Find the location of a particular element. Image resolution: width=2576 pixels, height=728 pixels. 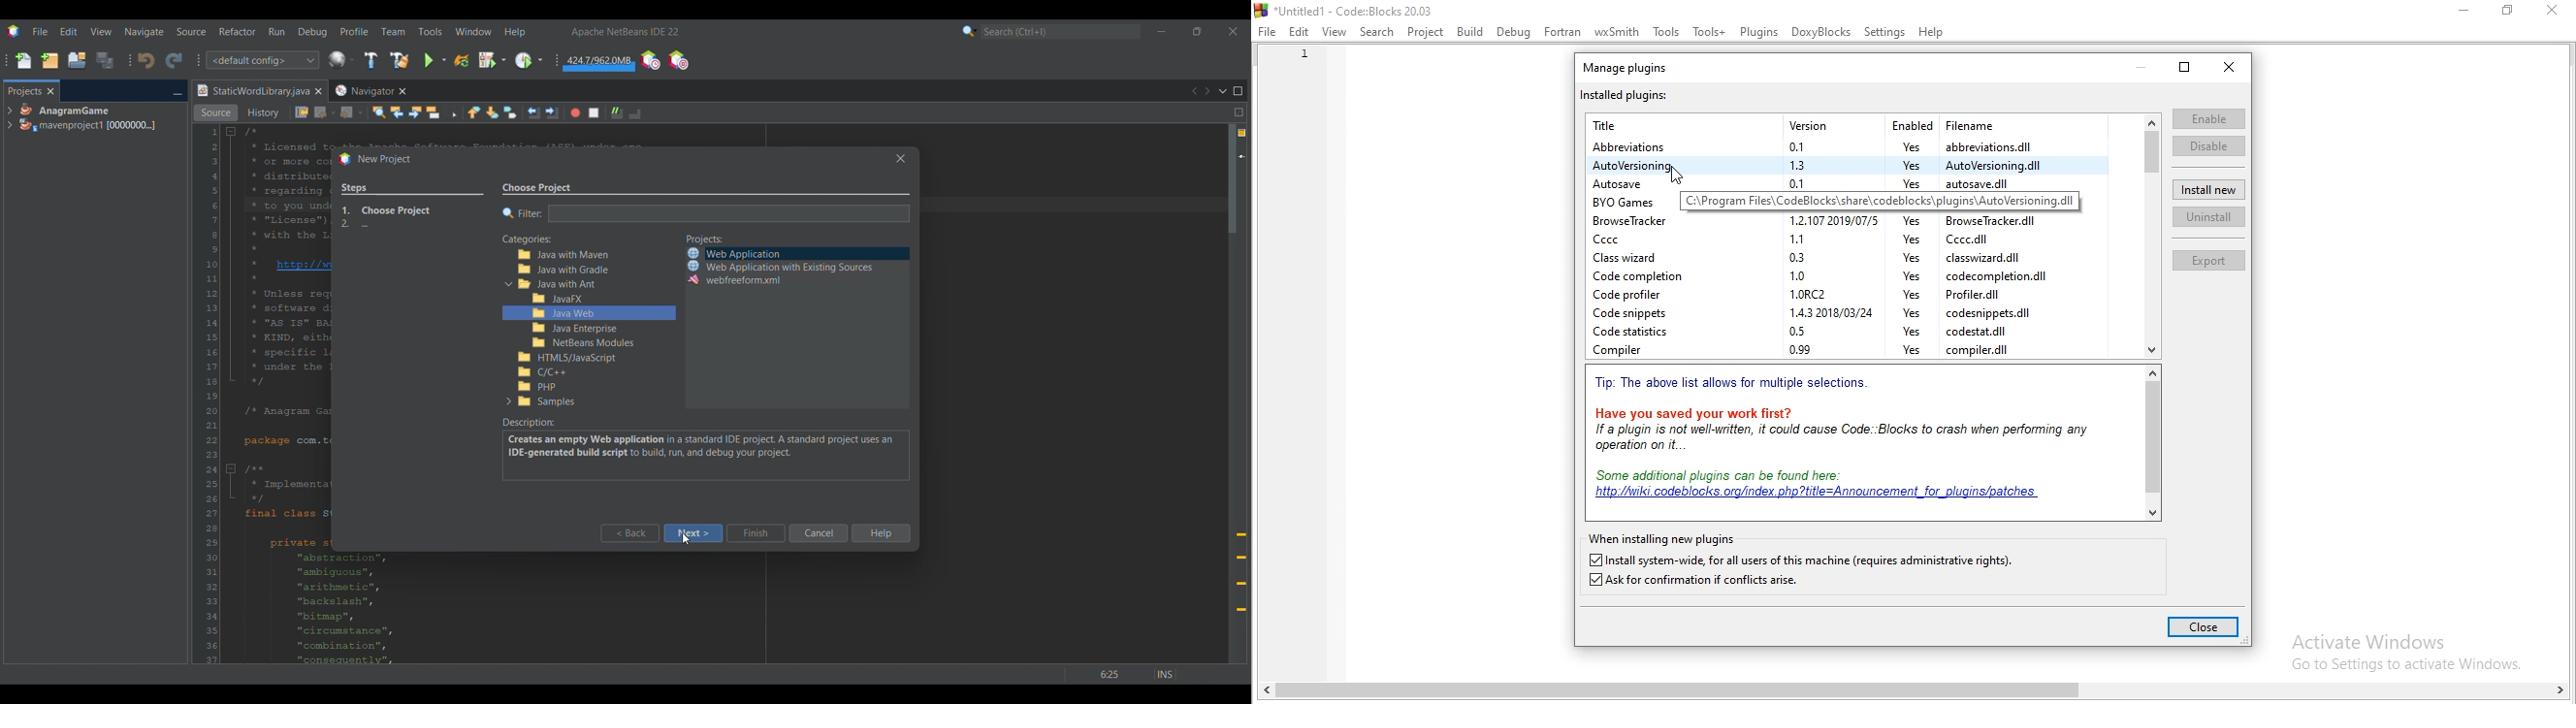

Code completion 1.0 Yes  codecompletion.dil is located at coordinates (1821, 275).